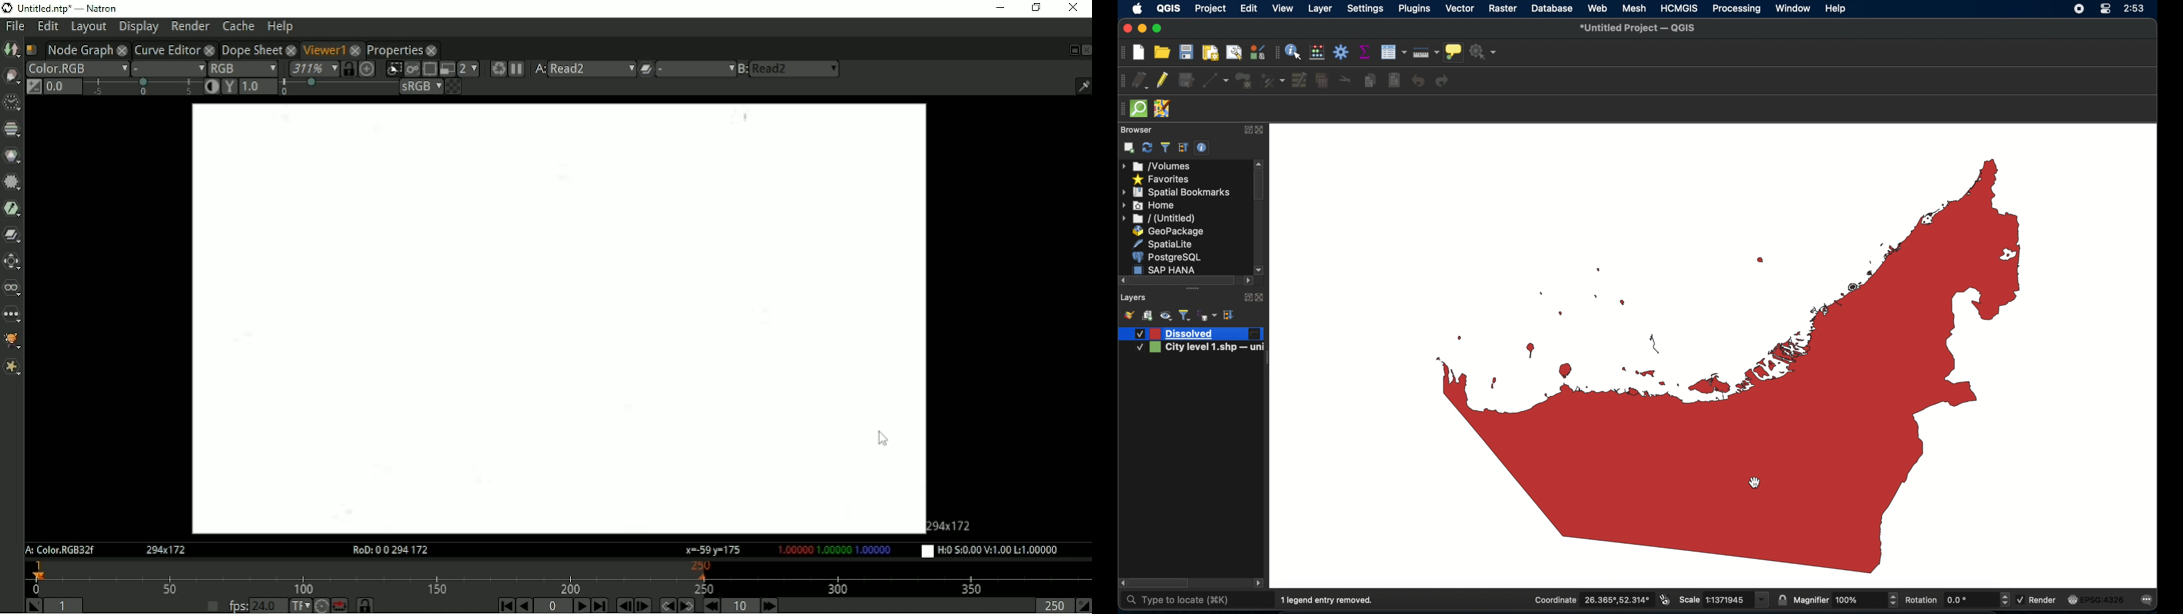 Image resolution: width=2184 pixels, height=616 pixels. What do you see at coordinates (1169, 231) in the screenshot?
I see `geopackage` at bounding box center [1169, 231].